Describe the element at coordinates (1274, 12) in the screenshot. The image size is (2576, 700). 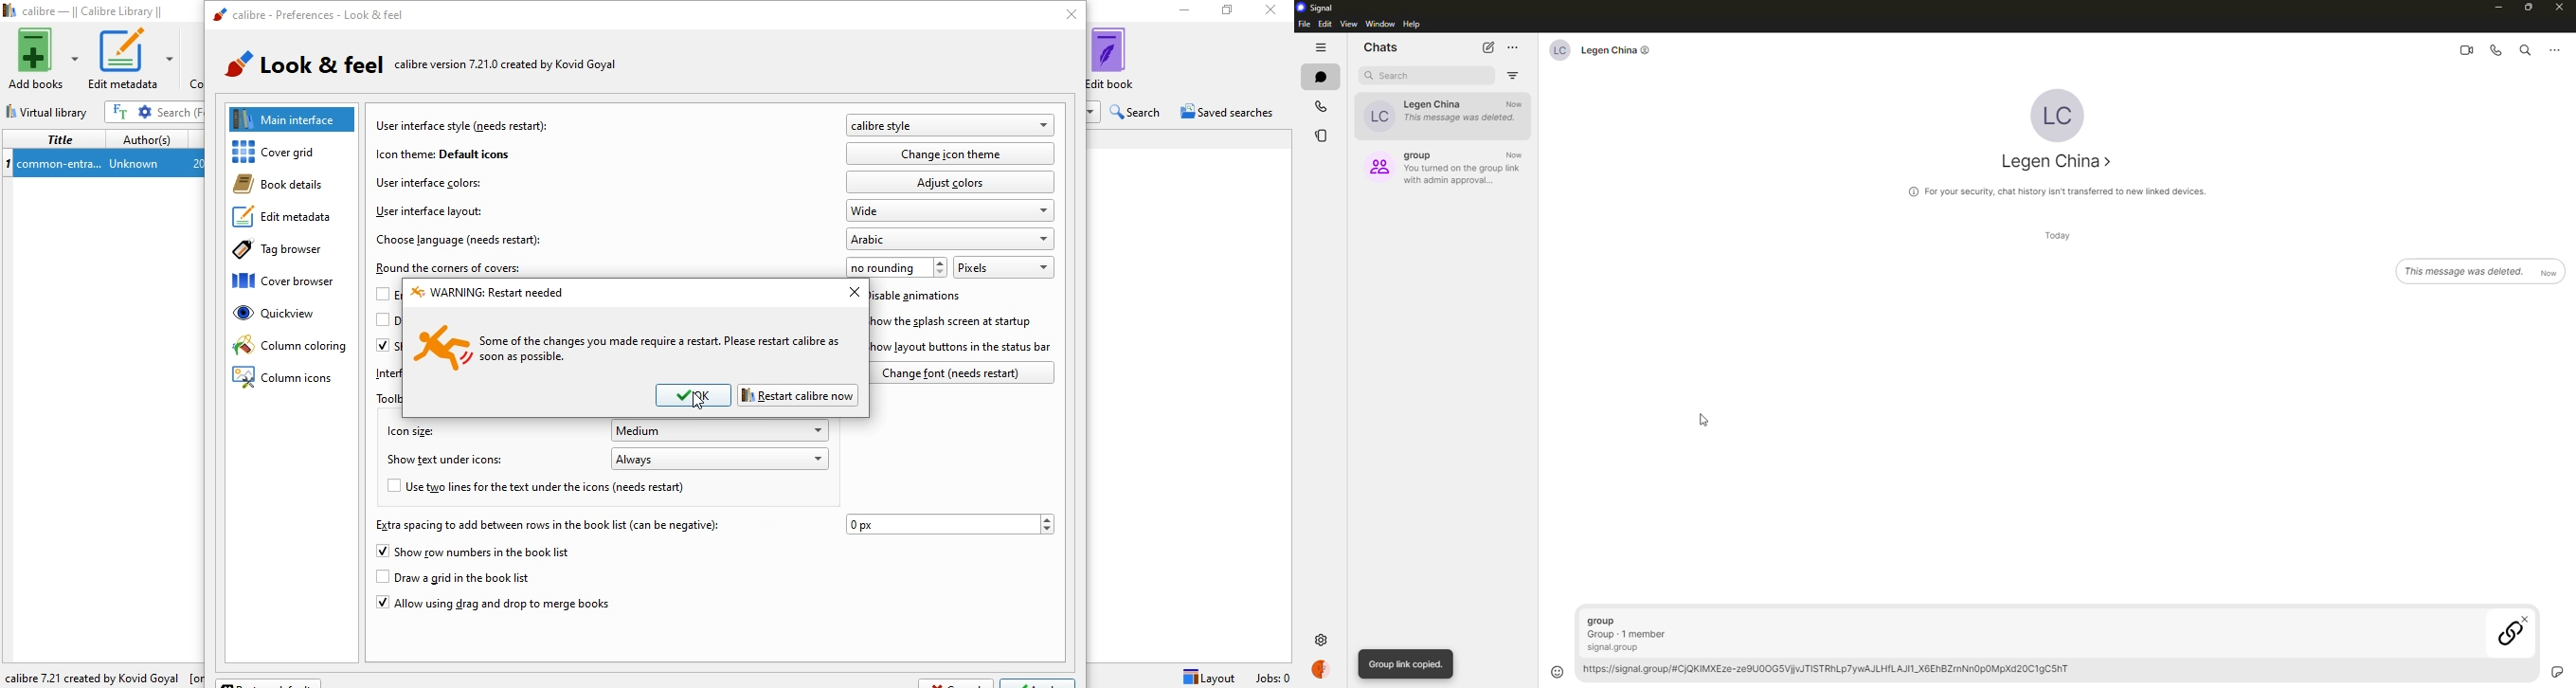
I see `Close` at that location.